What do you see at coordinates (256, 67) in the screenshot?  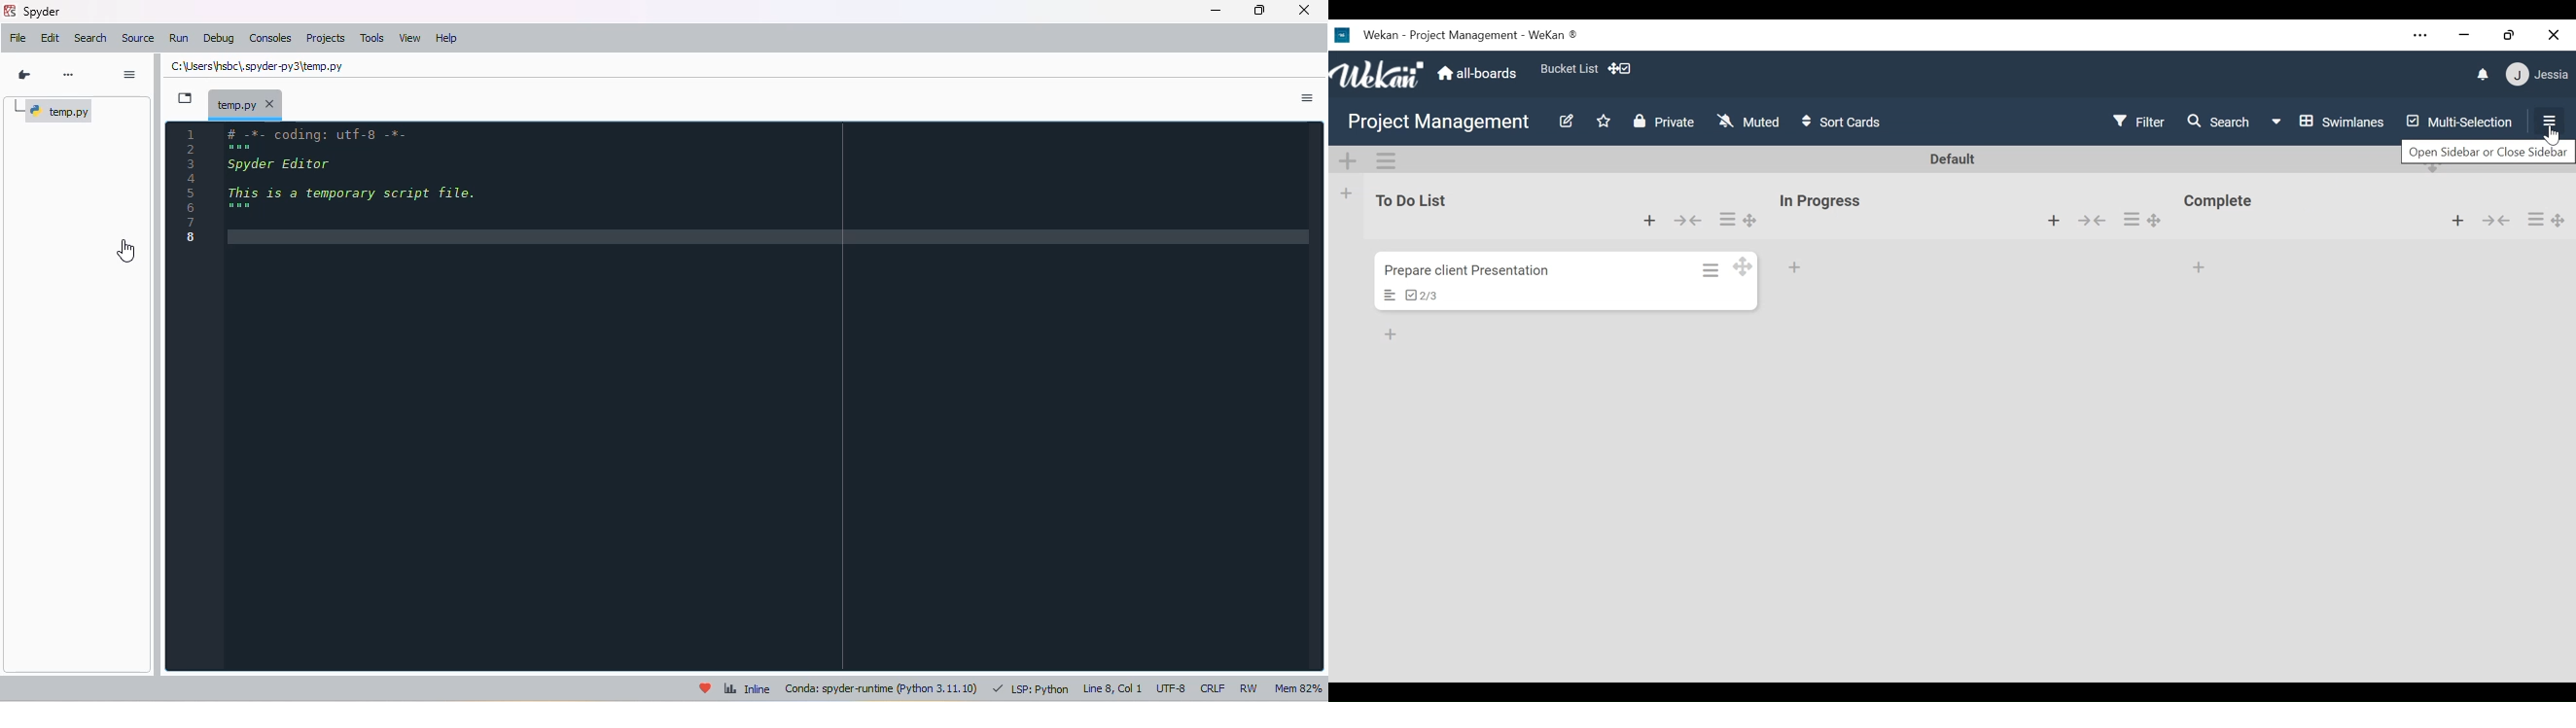 I see `temporary file` at bounding box center [256, 67].